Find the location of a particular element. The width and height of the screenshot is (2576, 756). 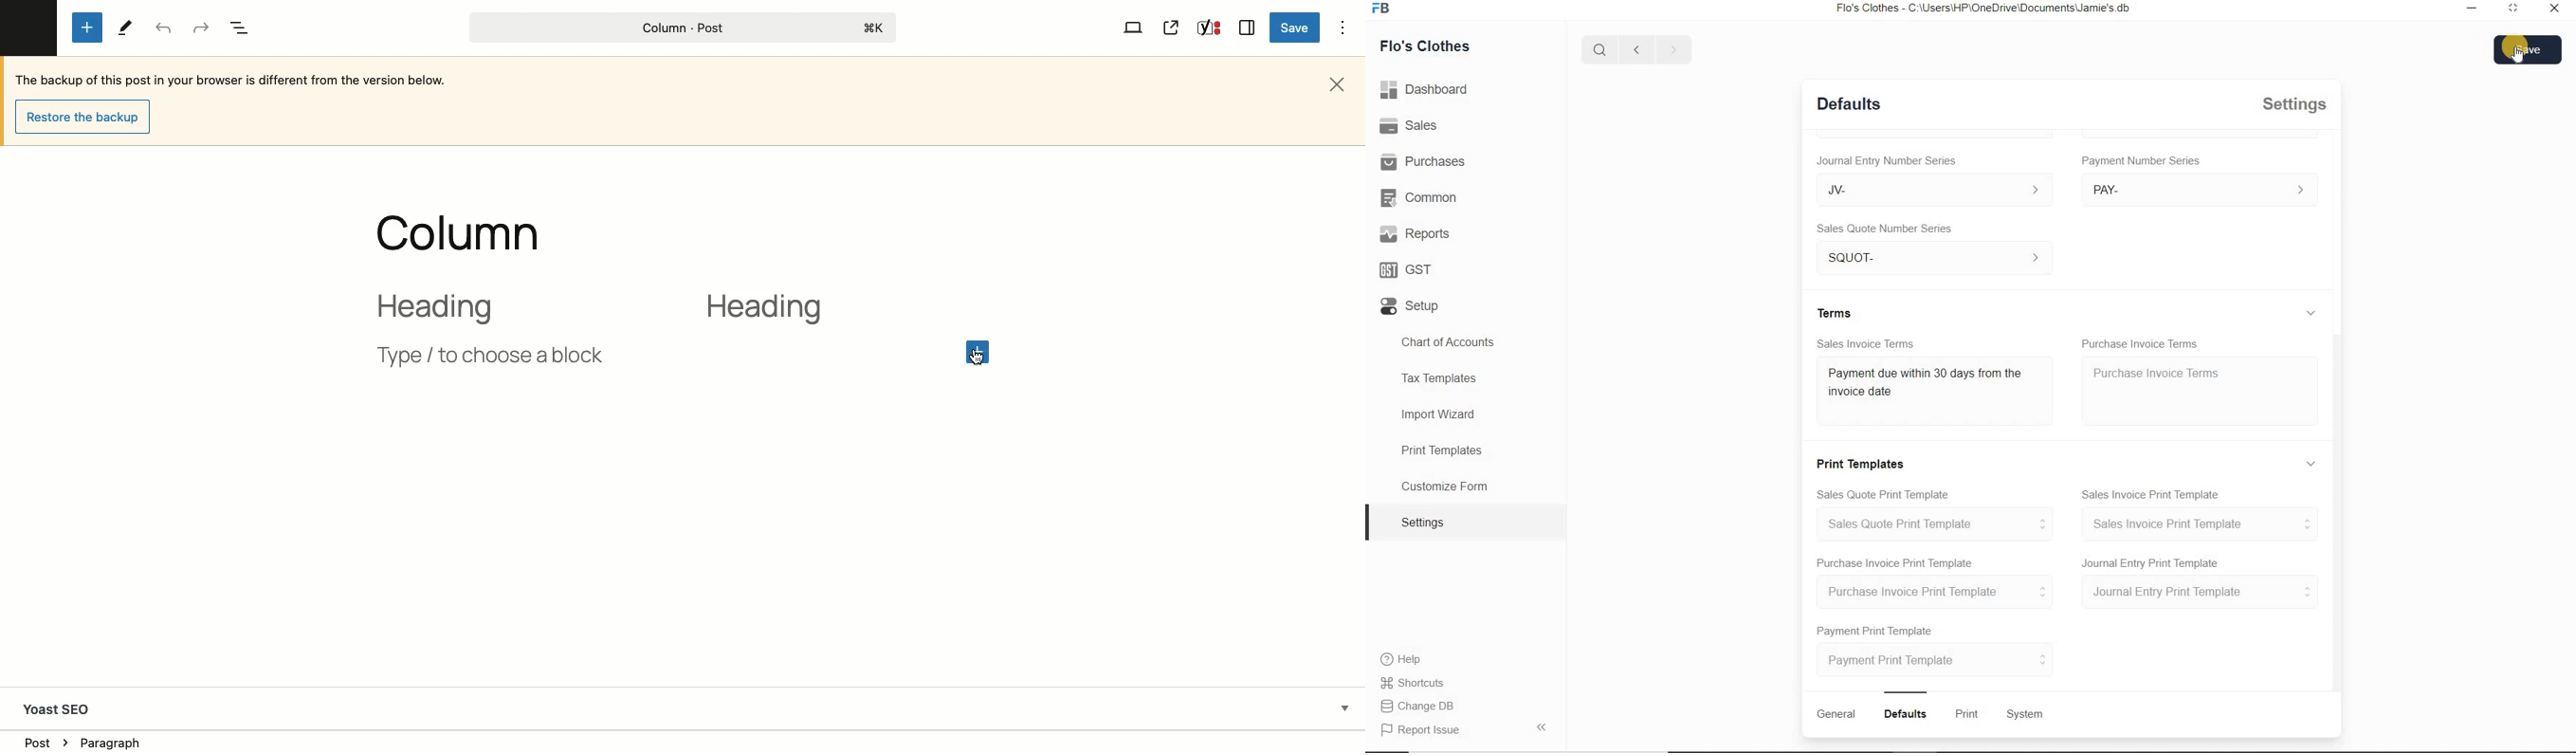

Back is located at coordinates (1636, 48).